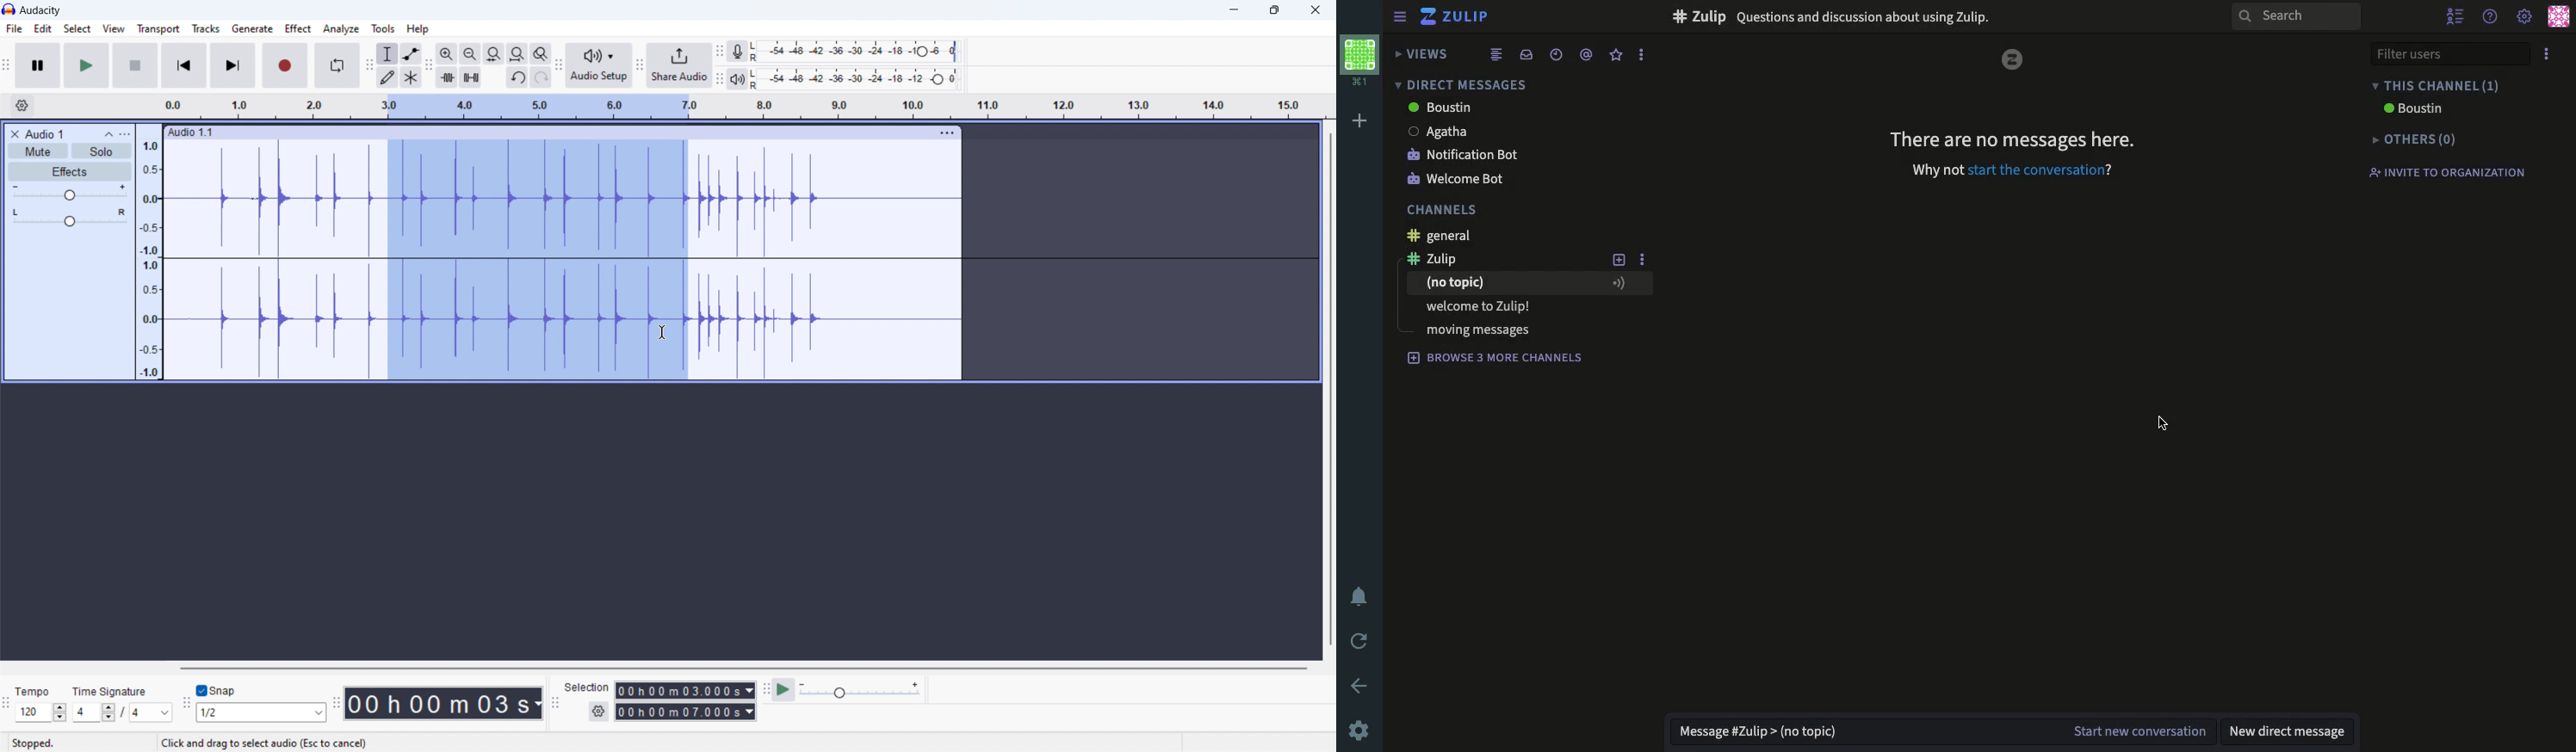 The width and height of the screenshot is (2576, 756). Describe the element at coordinates (470, 54) in the screenshot. I see `zoom out` at that location.